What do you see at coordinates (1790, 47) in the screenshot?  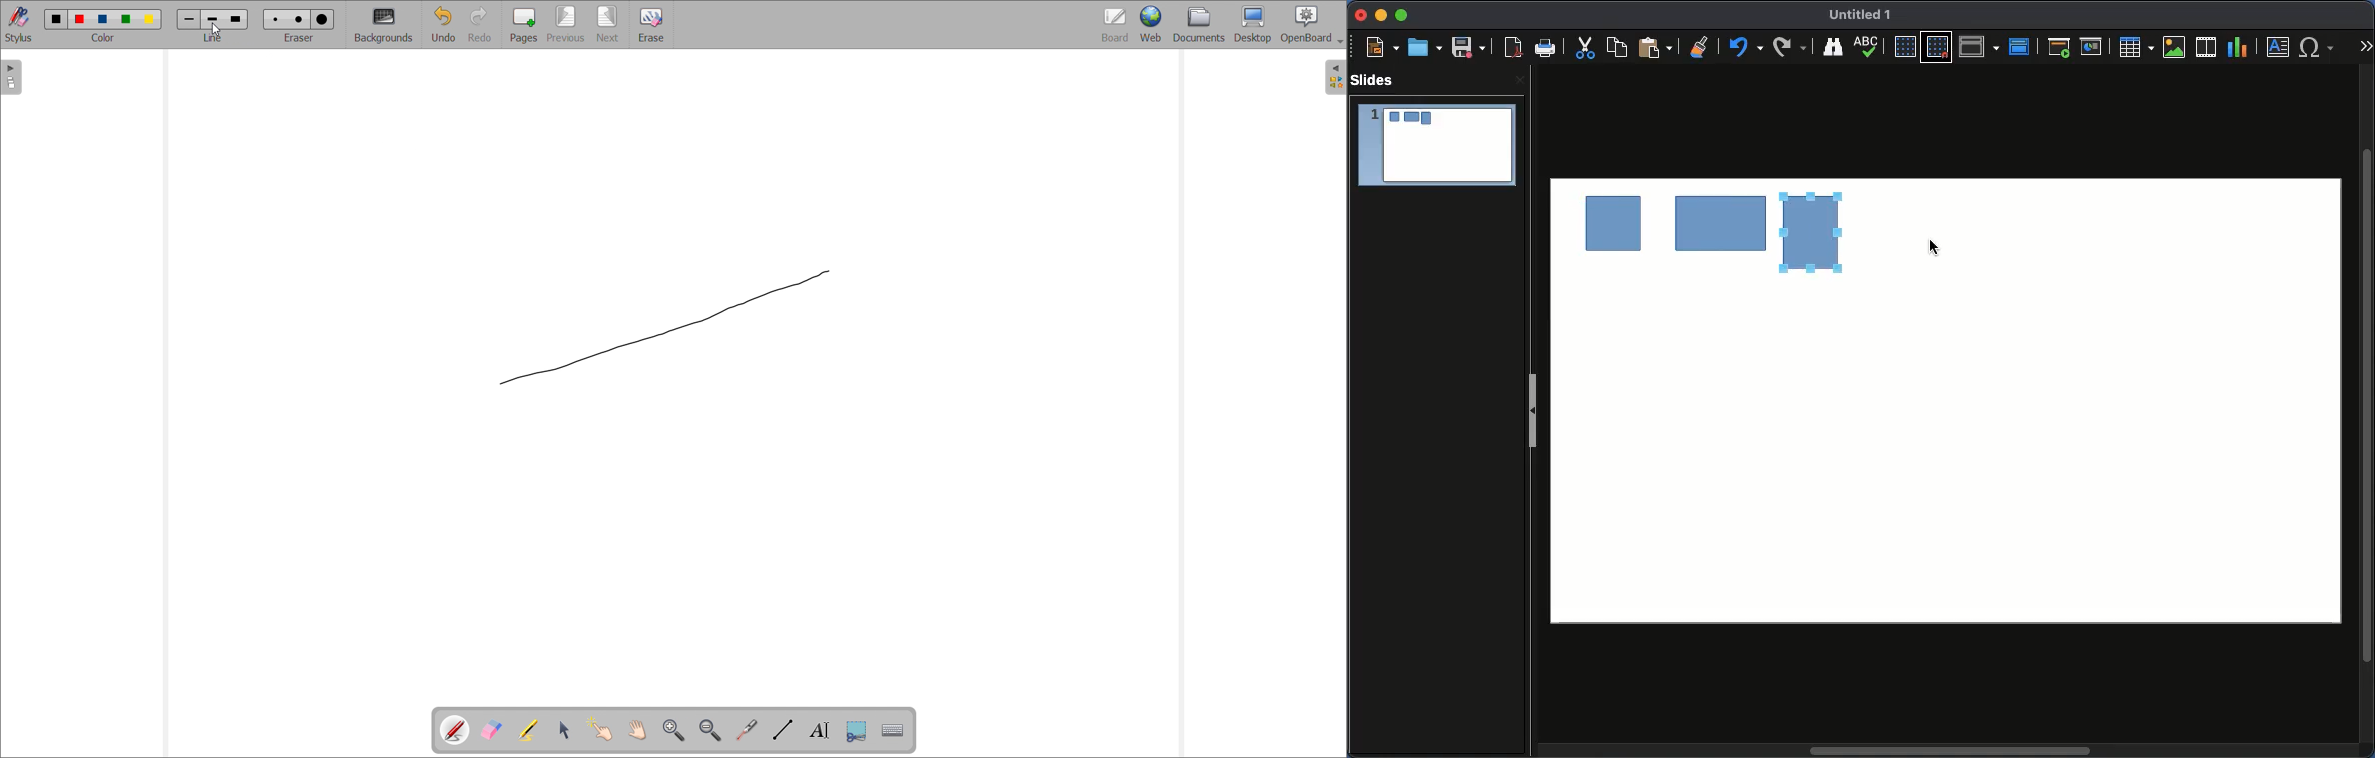 I see `Finding` at bounding box center [1790, 47].